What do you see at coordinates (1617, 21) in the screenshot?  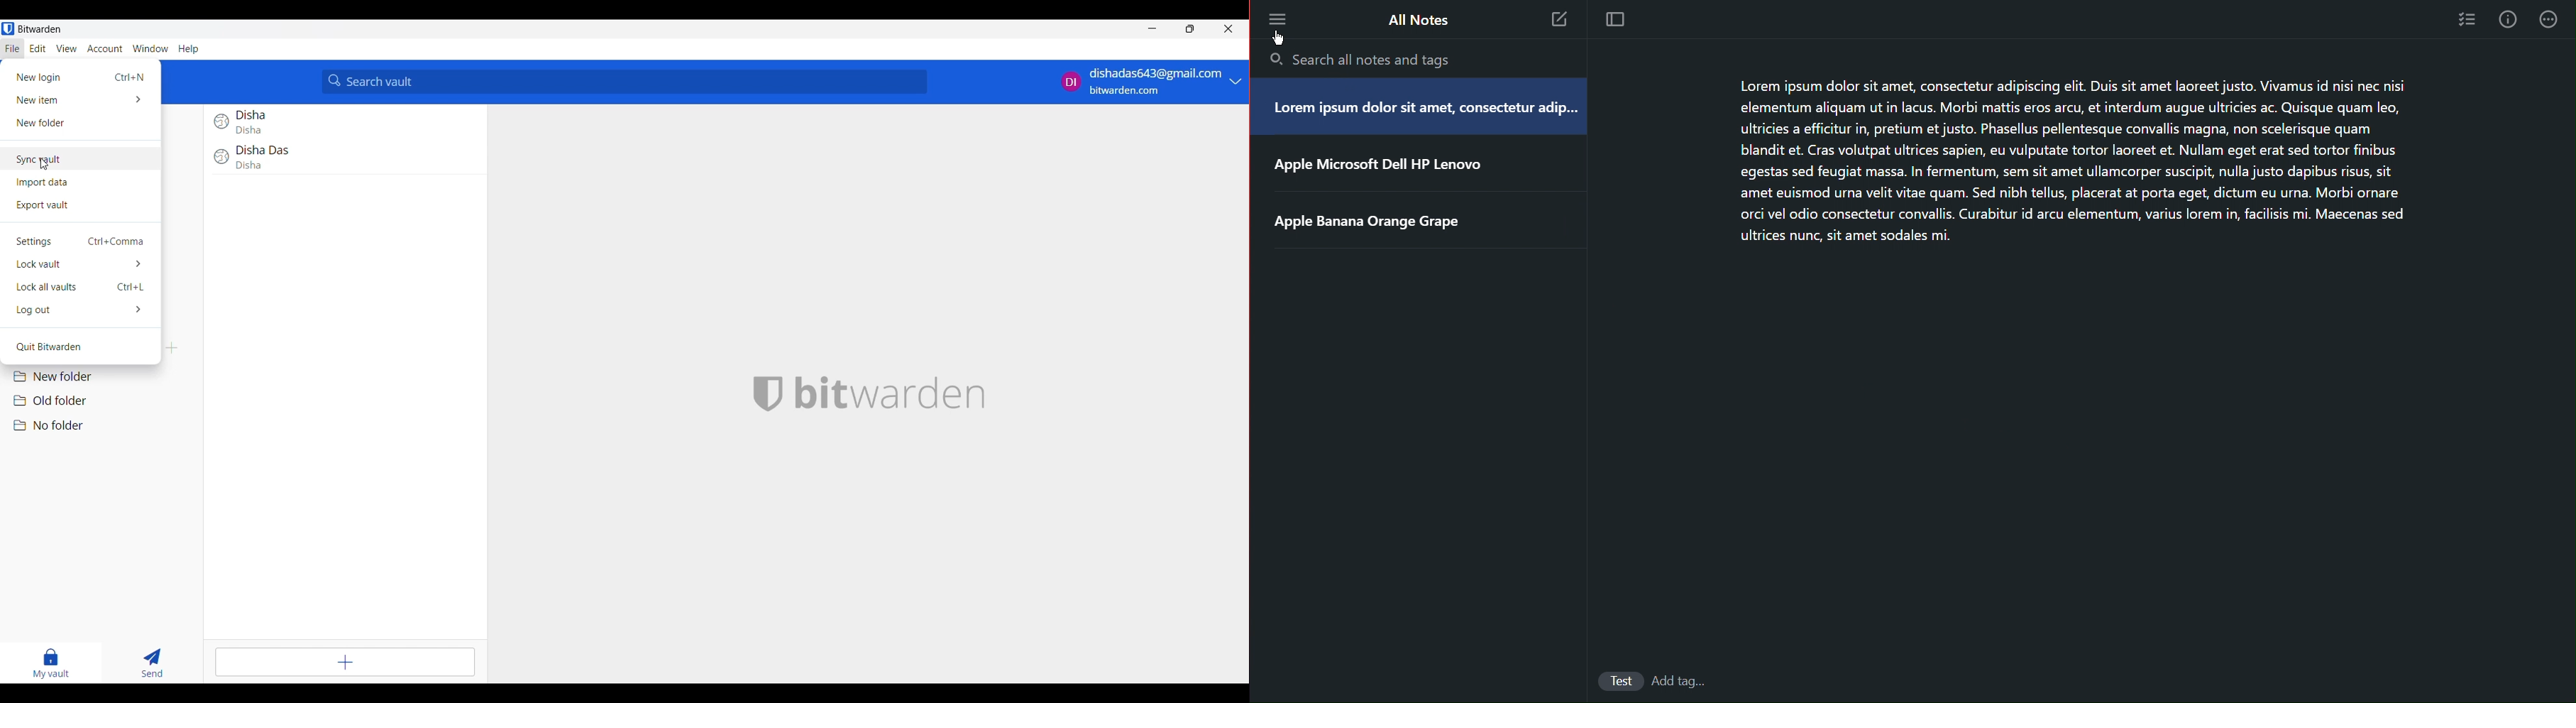 I see `Focus Mode` at bounding box center [1617, 21].